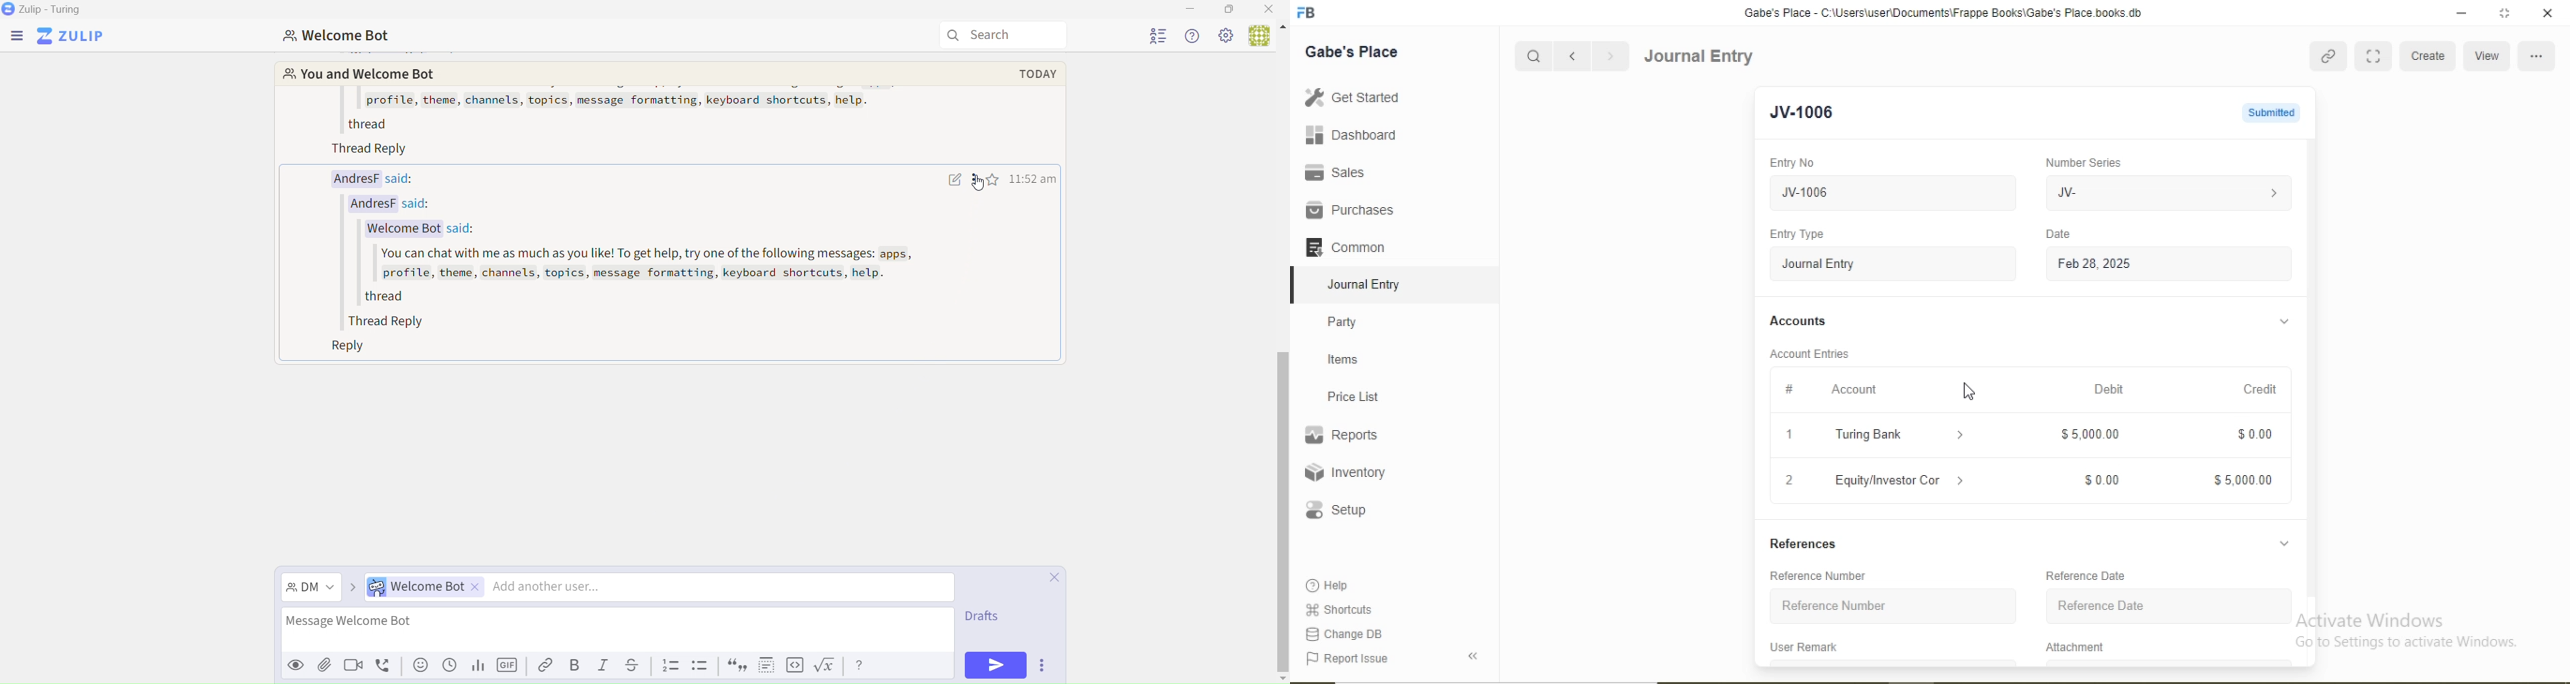 The height and width of the screenshot is (700, 2576). Describe the element at coordinates (1033, 177) in the screenshot. I see `time` at that location.